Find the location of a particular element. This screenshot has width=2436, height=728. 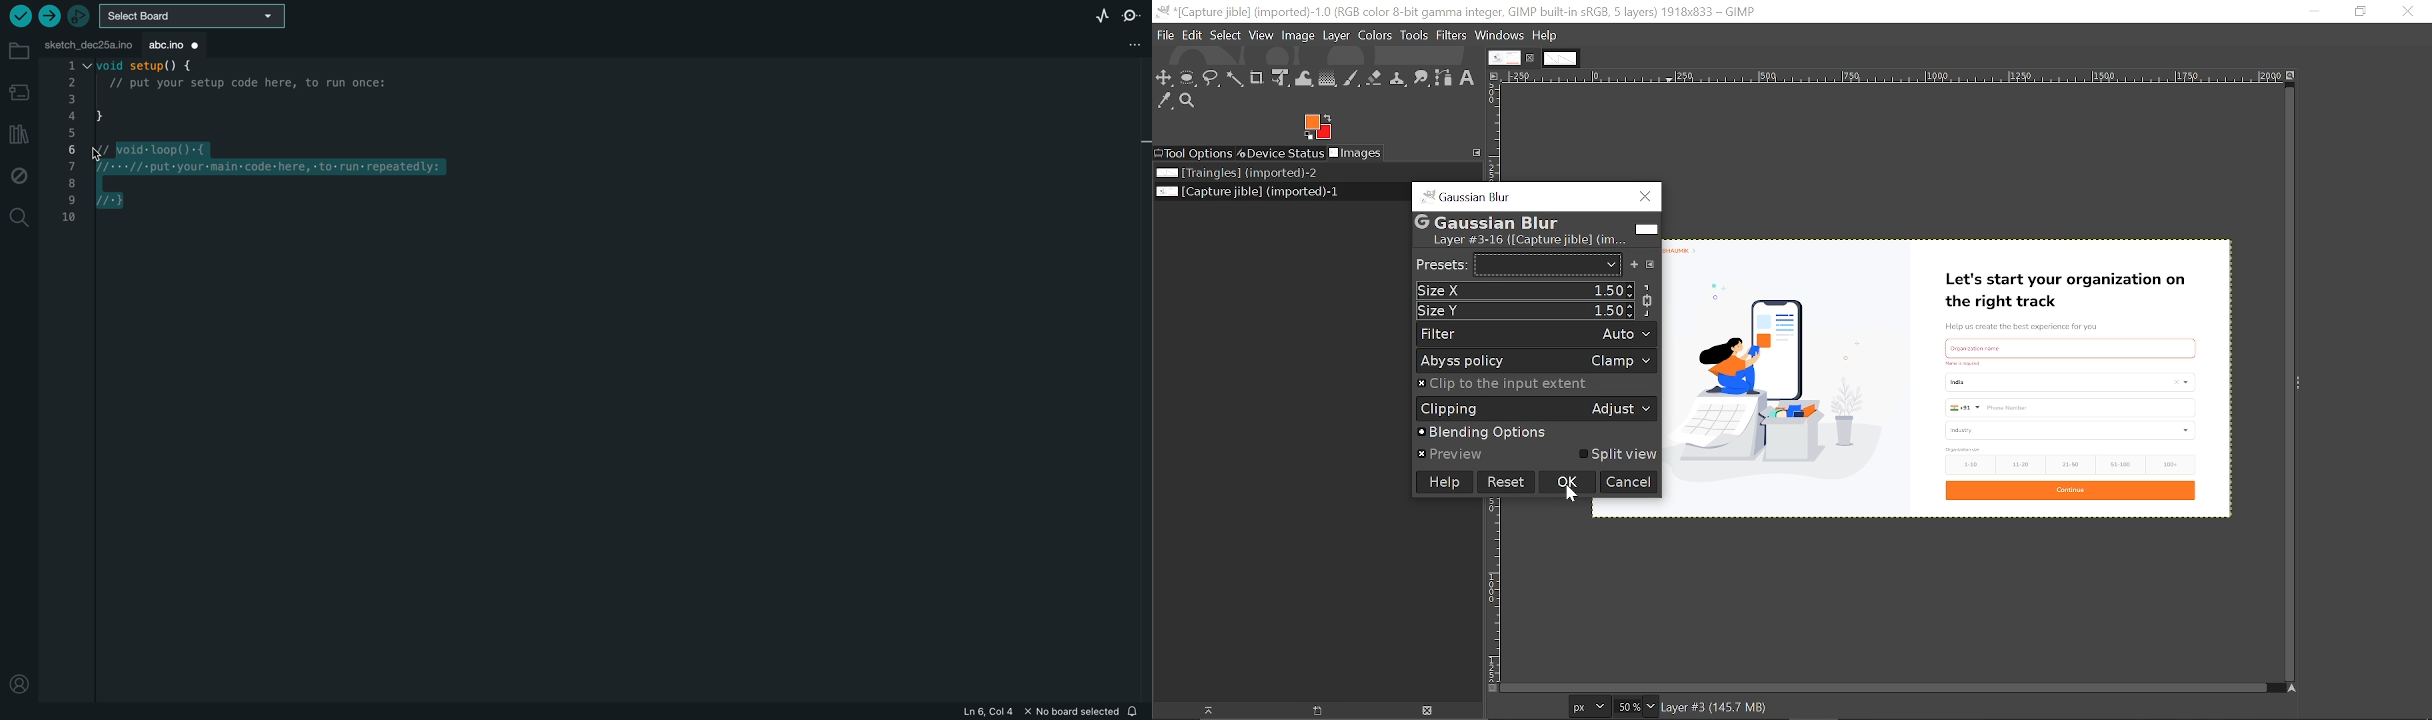

Side bar menu is located at coordinates (2301, 382).